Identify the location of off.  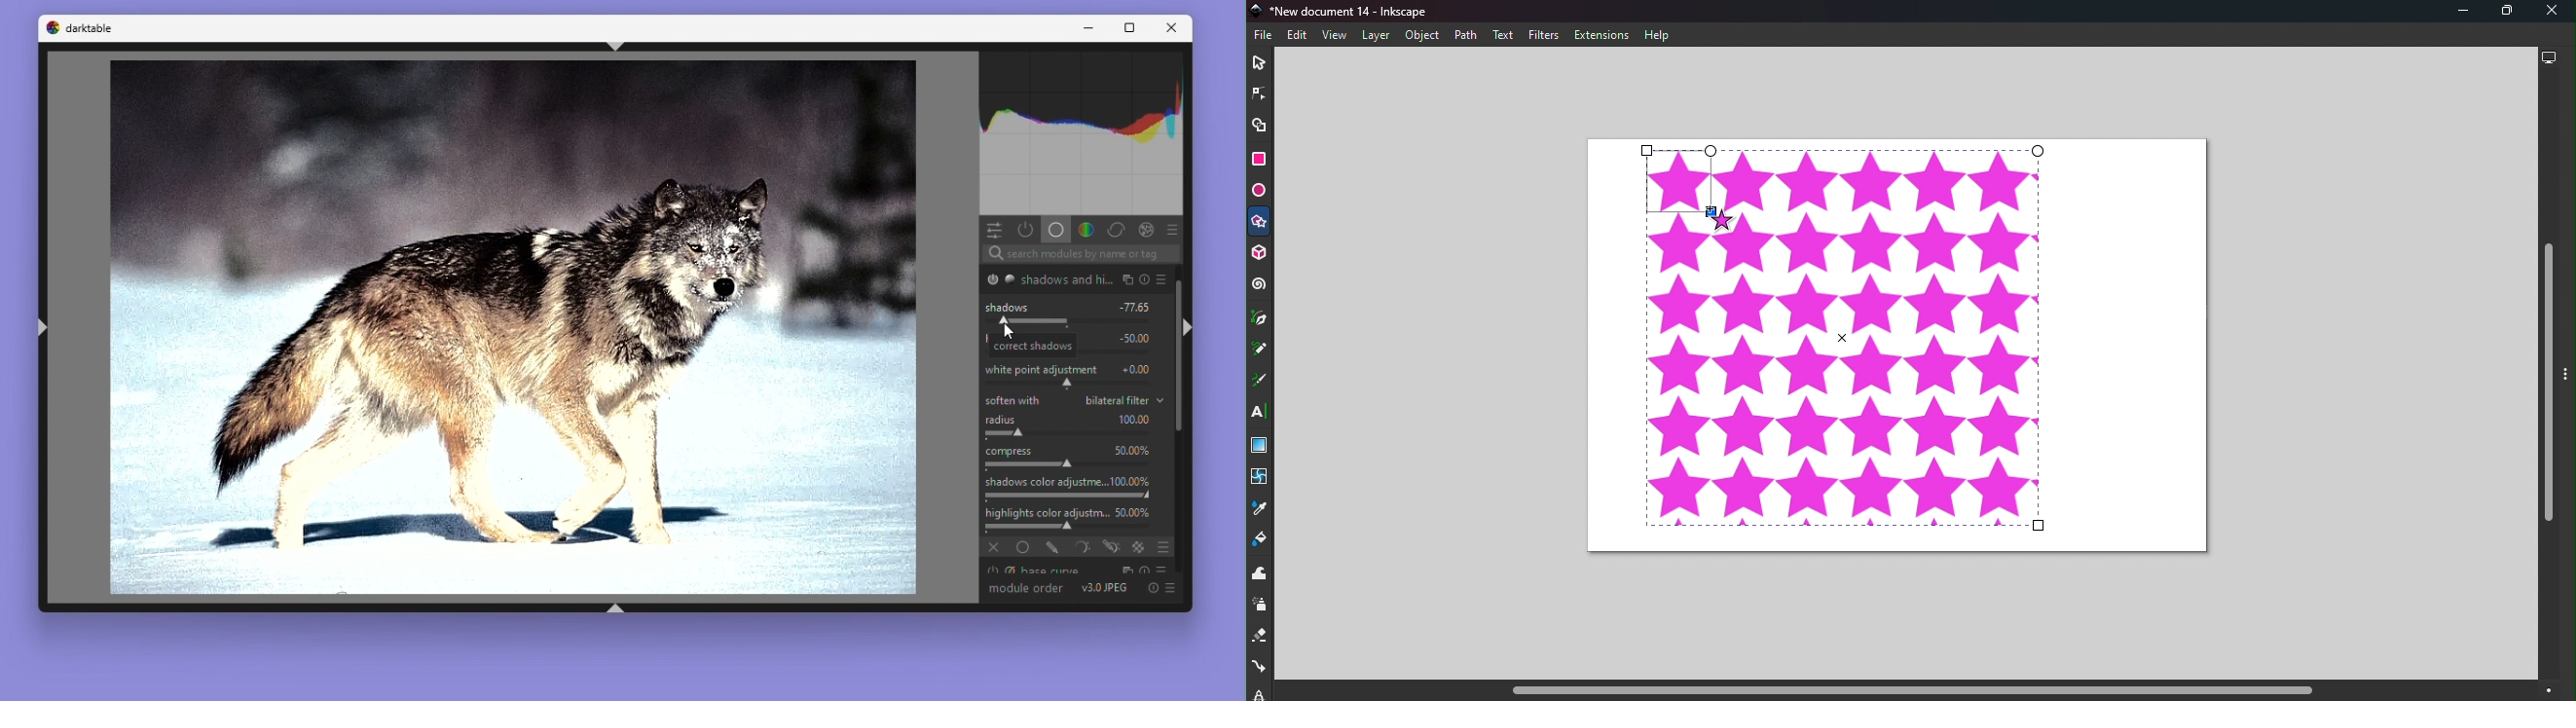
(993, 546).